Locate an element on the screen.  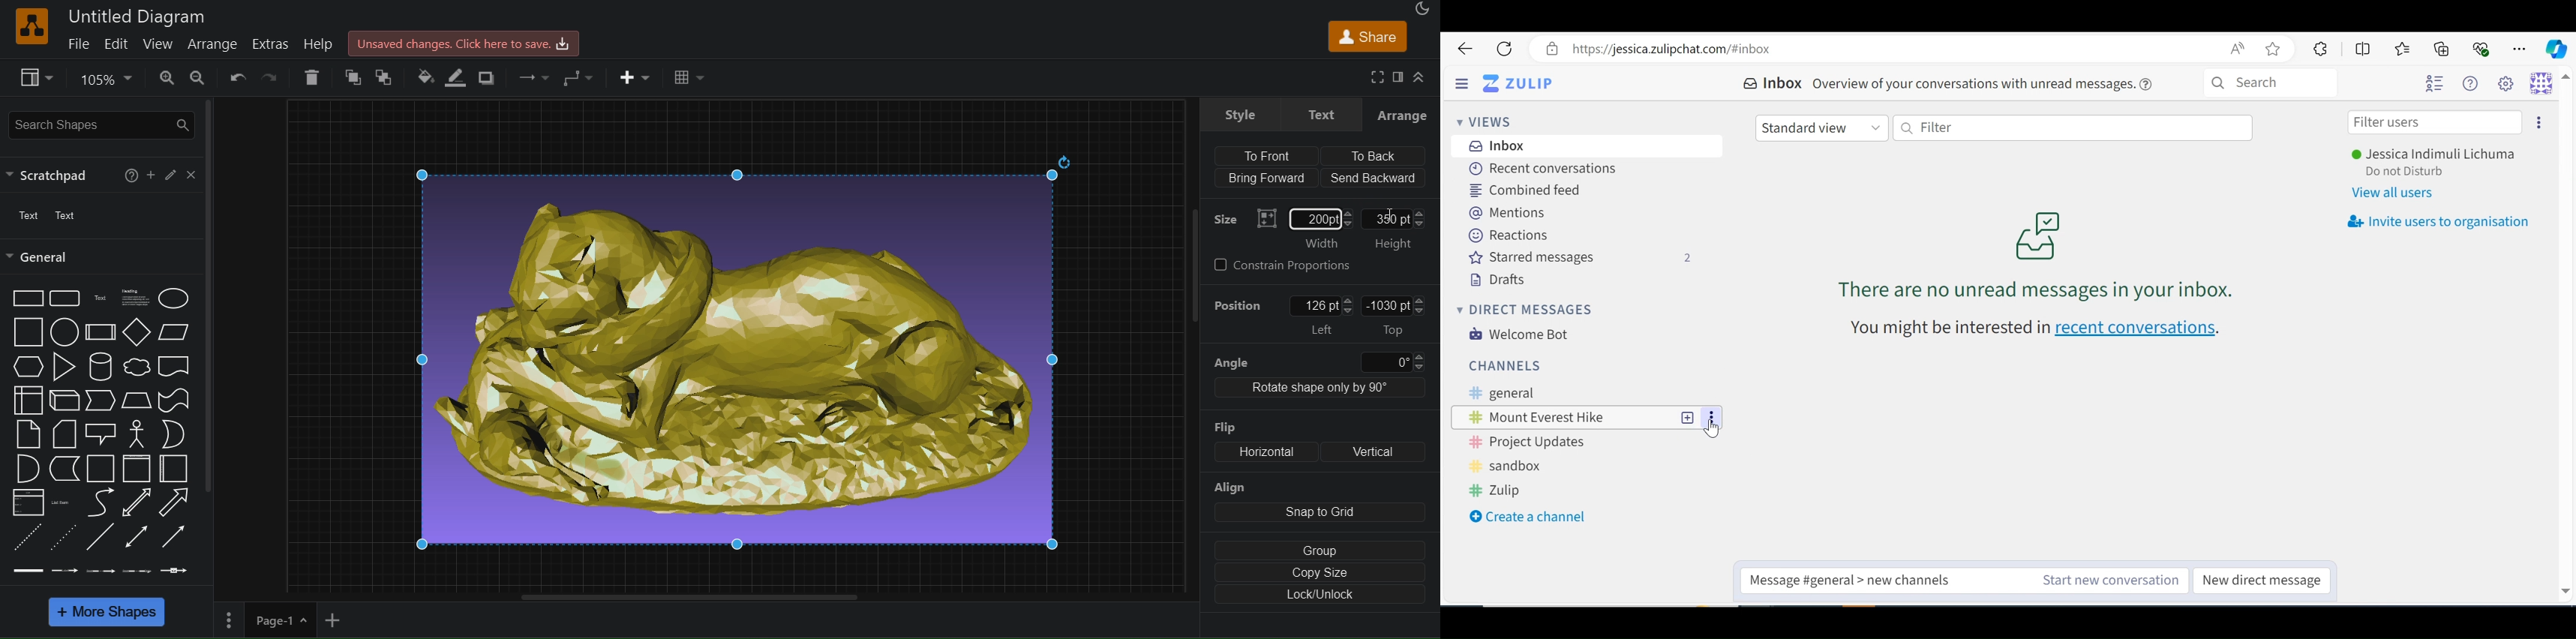
scrollbar is located at coordinates (210, 298).